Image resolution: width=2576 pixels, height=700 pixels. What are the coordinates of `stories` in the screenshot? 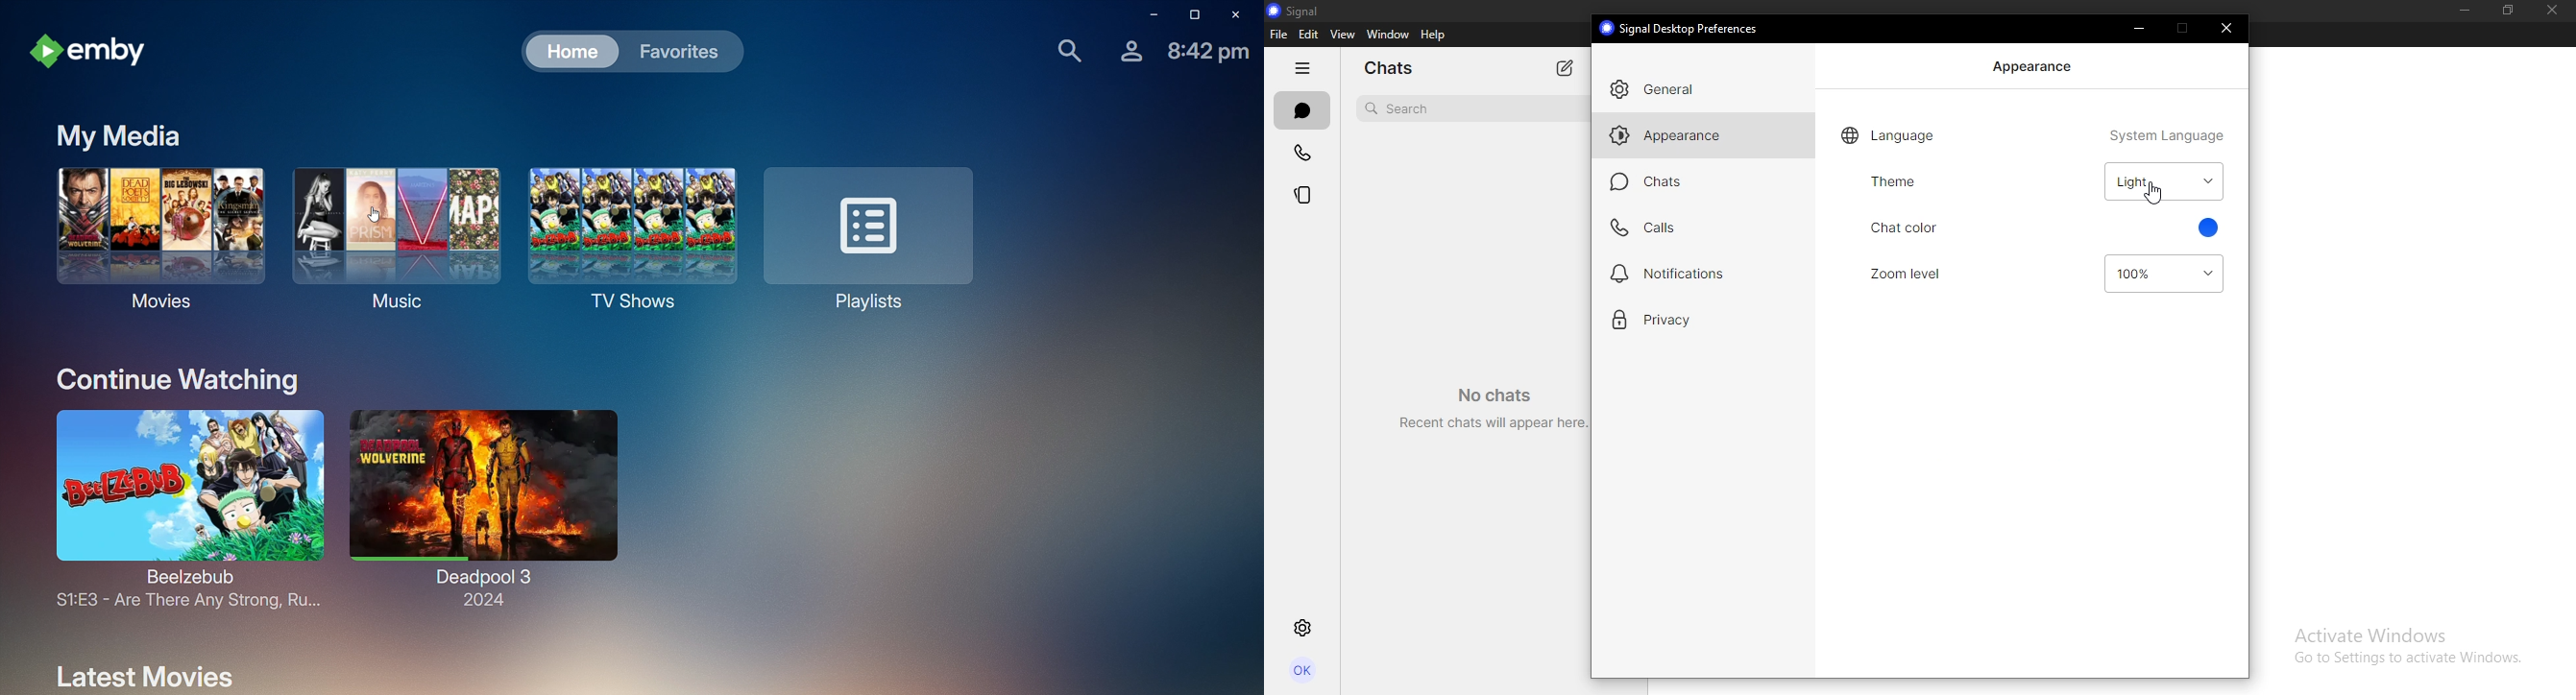 It's located at (1303, 194).